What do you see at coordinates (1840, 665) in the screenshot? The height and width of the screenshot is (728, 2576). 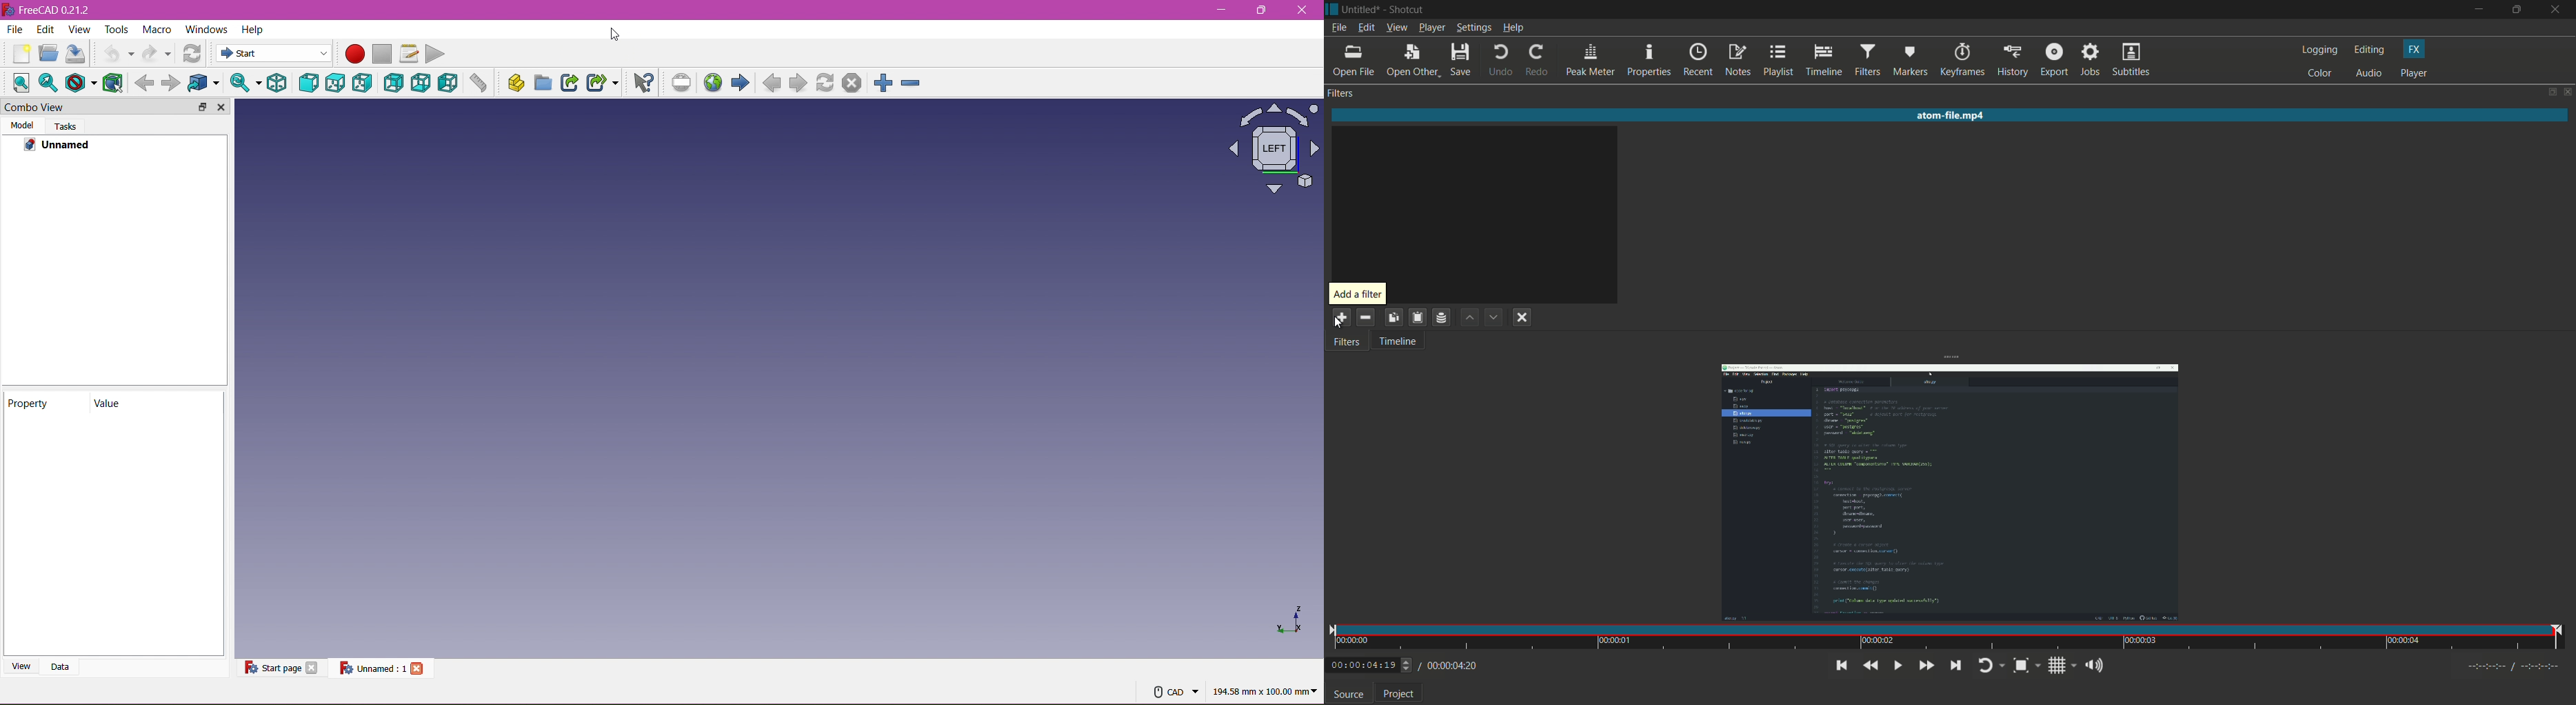 I see `skip to the previous point` at bounding box center [1840, 665].